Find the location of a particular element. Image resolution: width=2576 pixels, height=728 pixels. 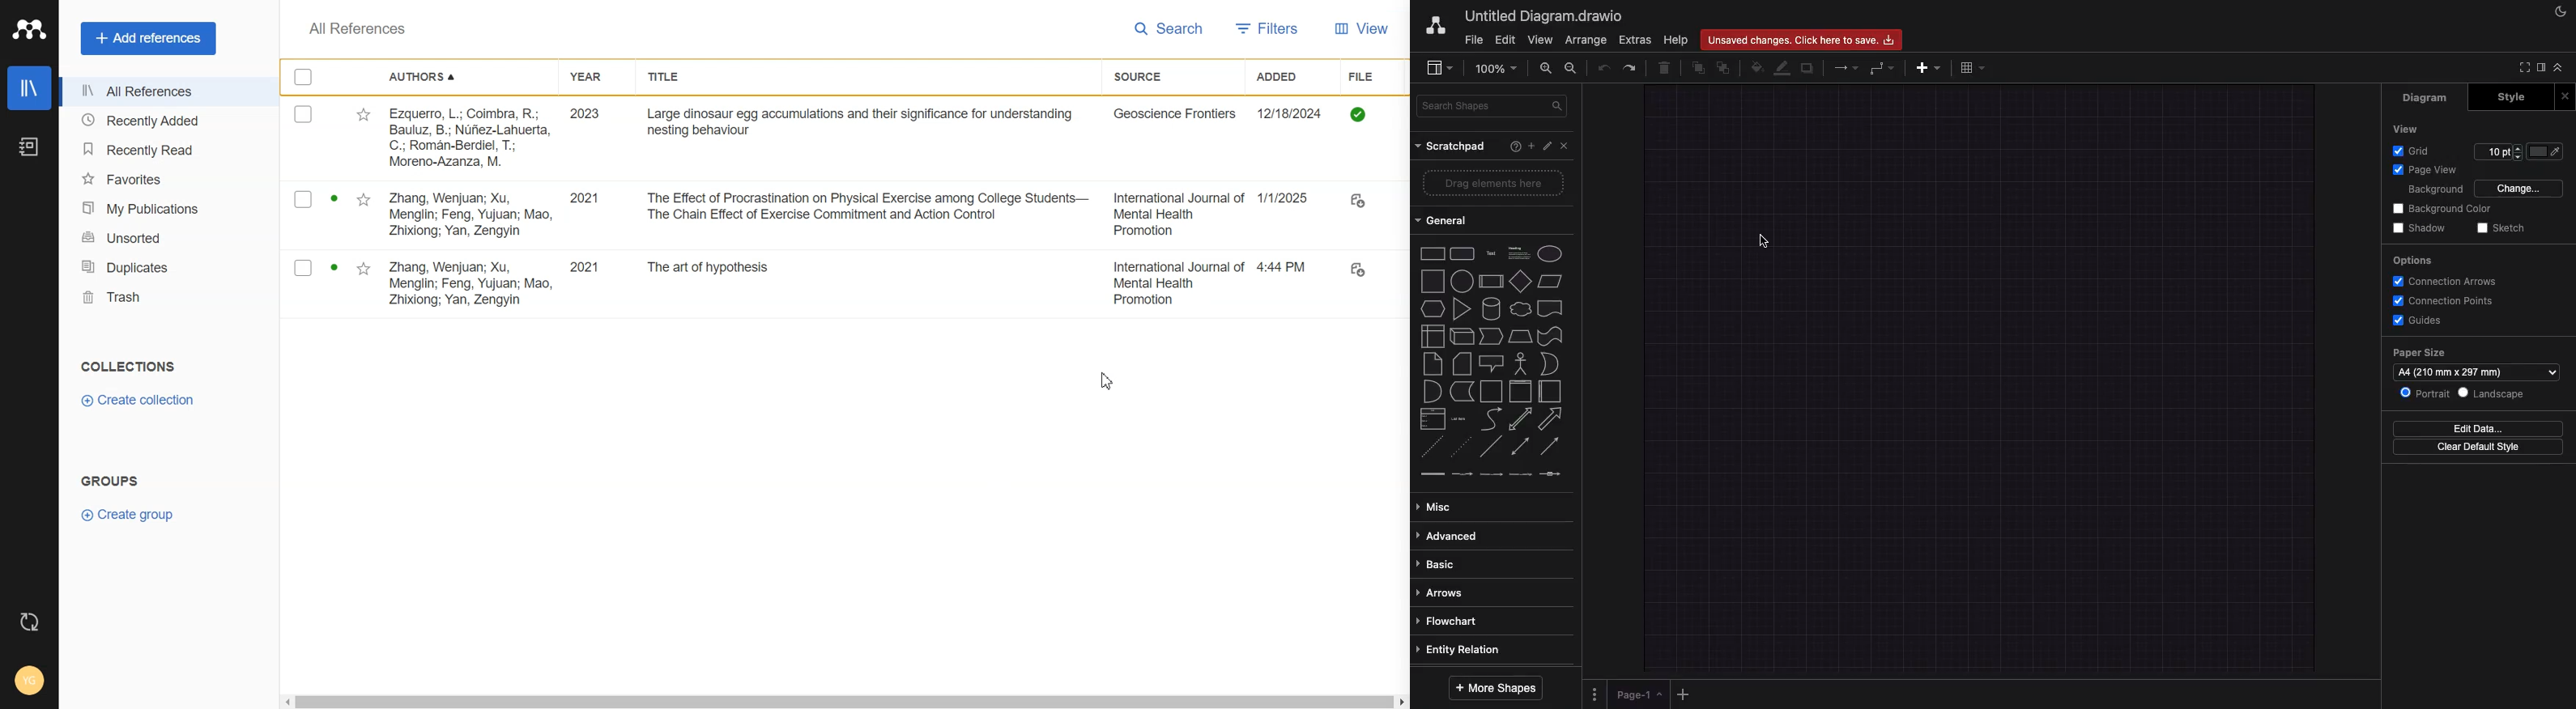

Search is located at coordinates (1171, 28).